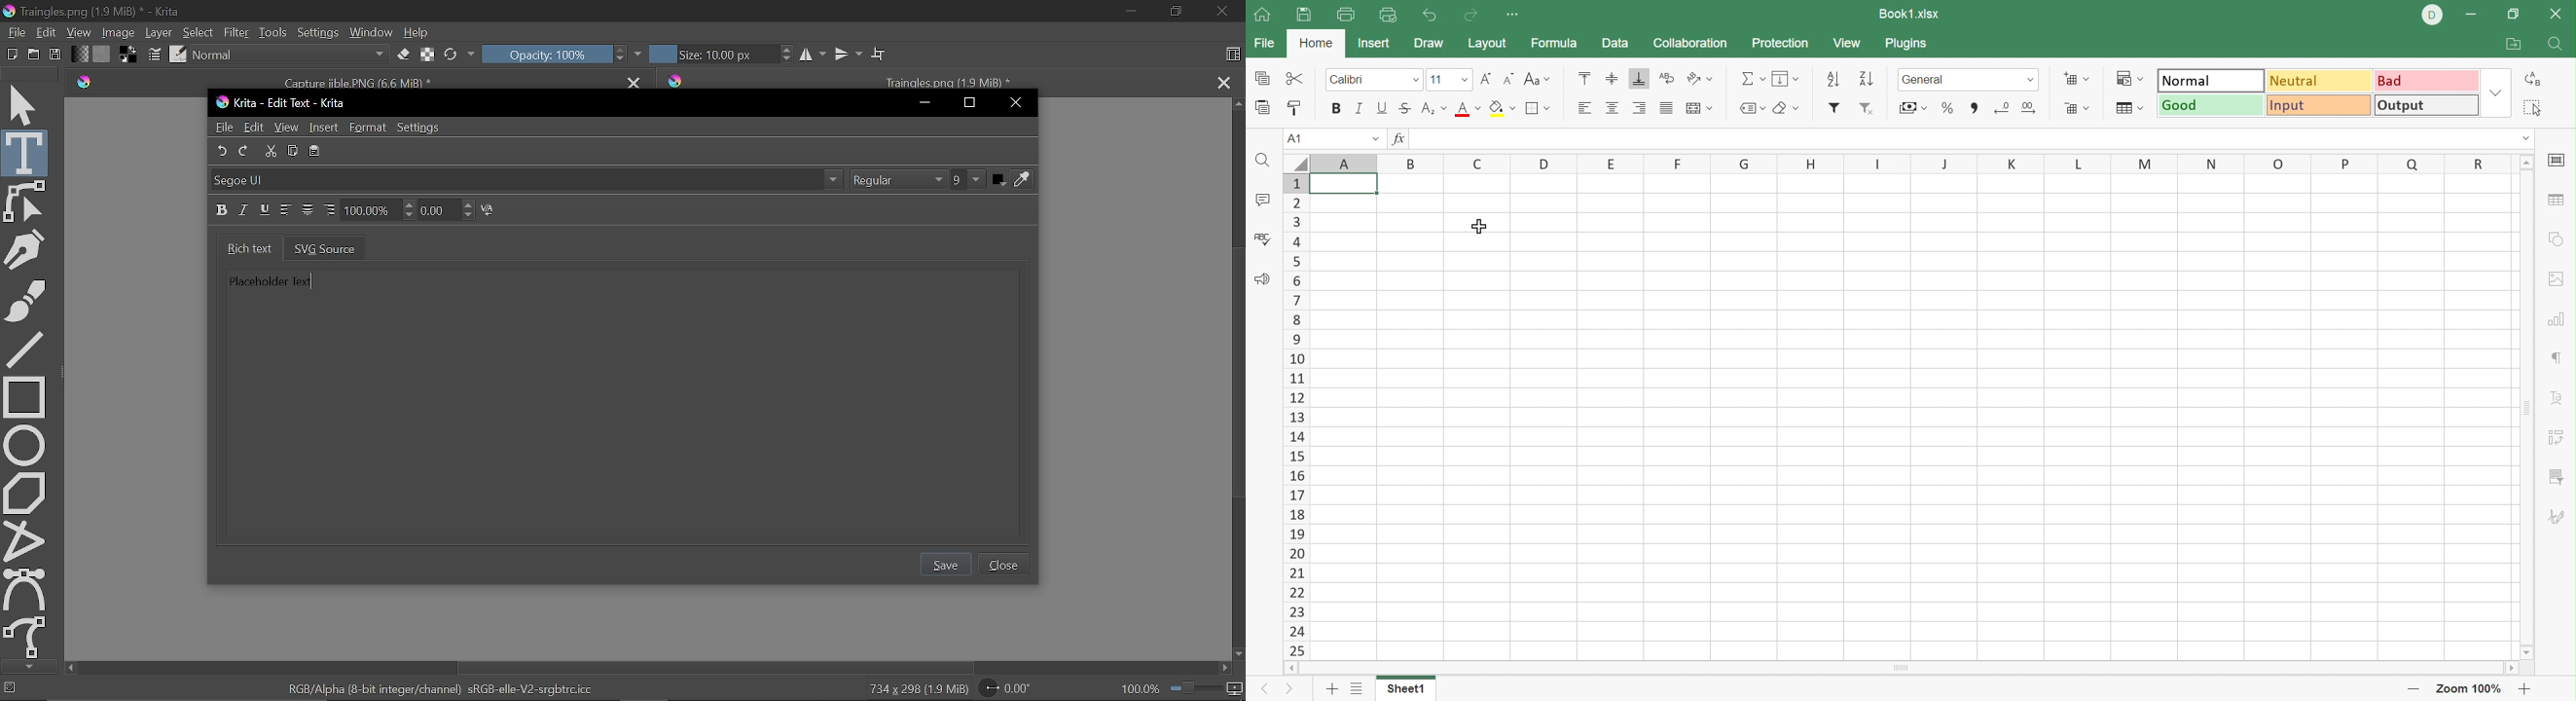 The width and height of the screenshot is (2576, 728). What do you see at coordinates (1691, 42) in the screenshot?
I see `Collaboration` at bounding box center [1691, 42].